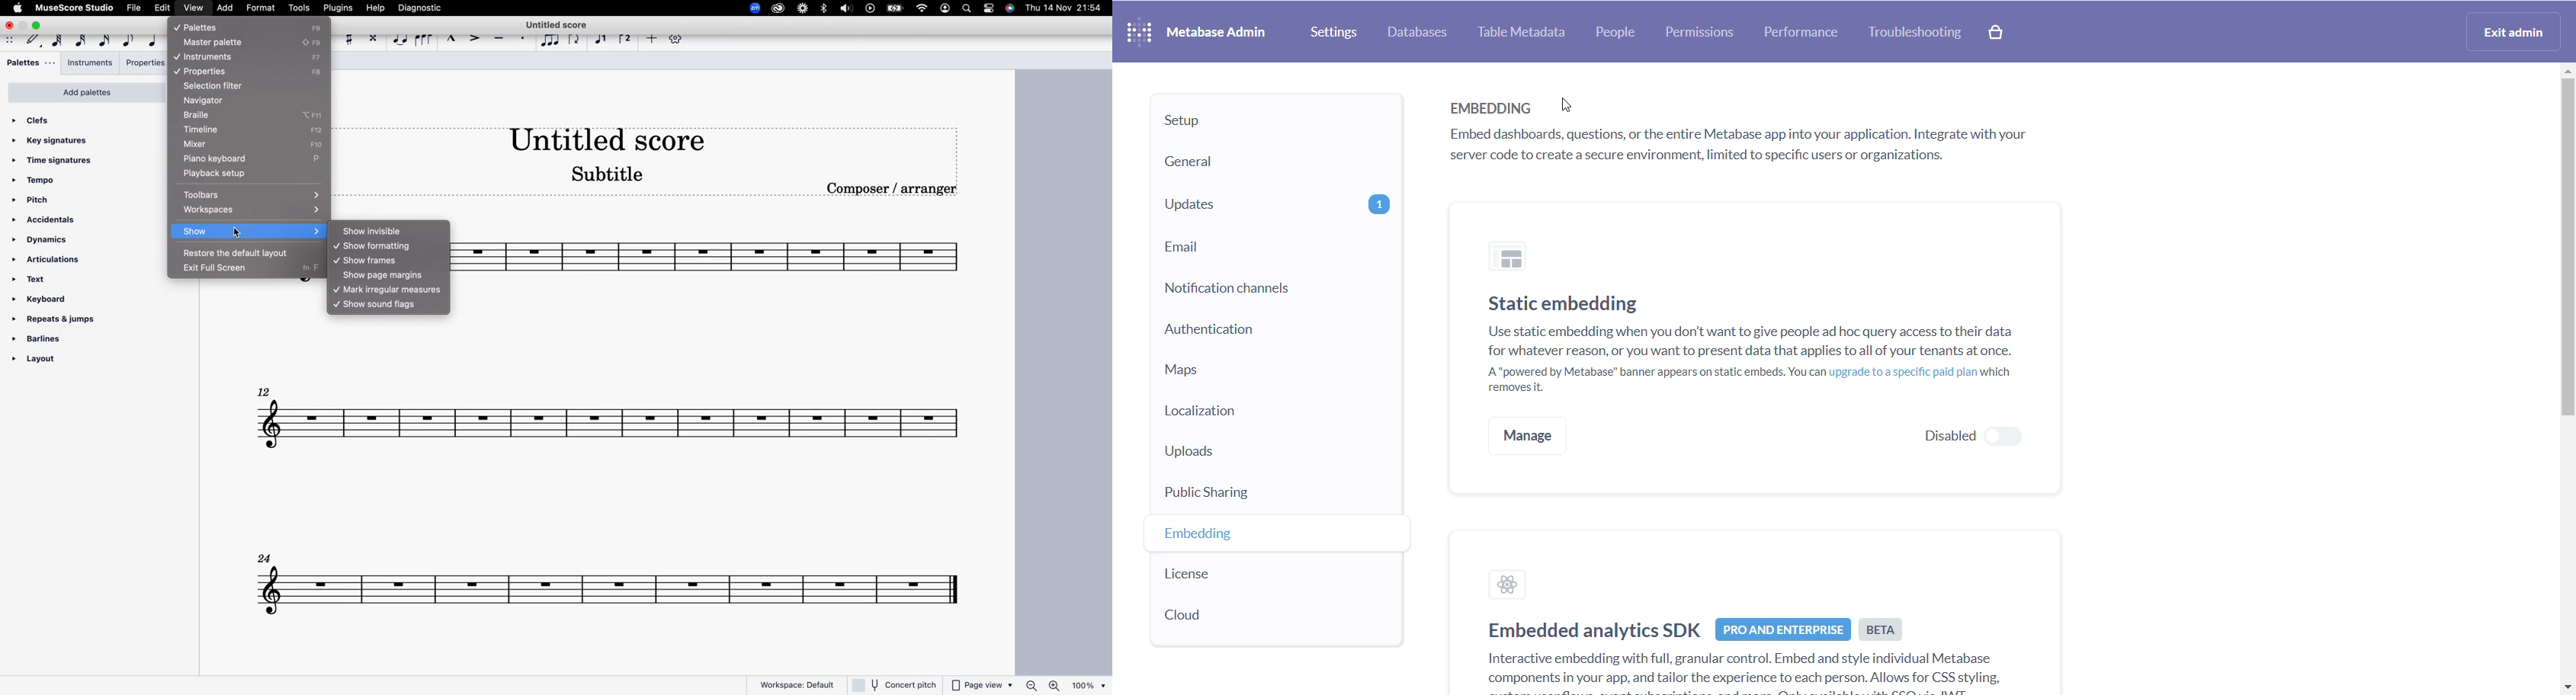 Image resolution: width=2576 pixels, height=700 pixels. Describe the element at coordinates (1259, 123) in the screenshot. I see `setup` at that location.